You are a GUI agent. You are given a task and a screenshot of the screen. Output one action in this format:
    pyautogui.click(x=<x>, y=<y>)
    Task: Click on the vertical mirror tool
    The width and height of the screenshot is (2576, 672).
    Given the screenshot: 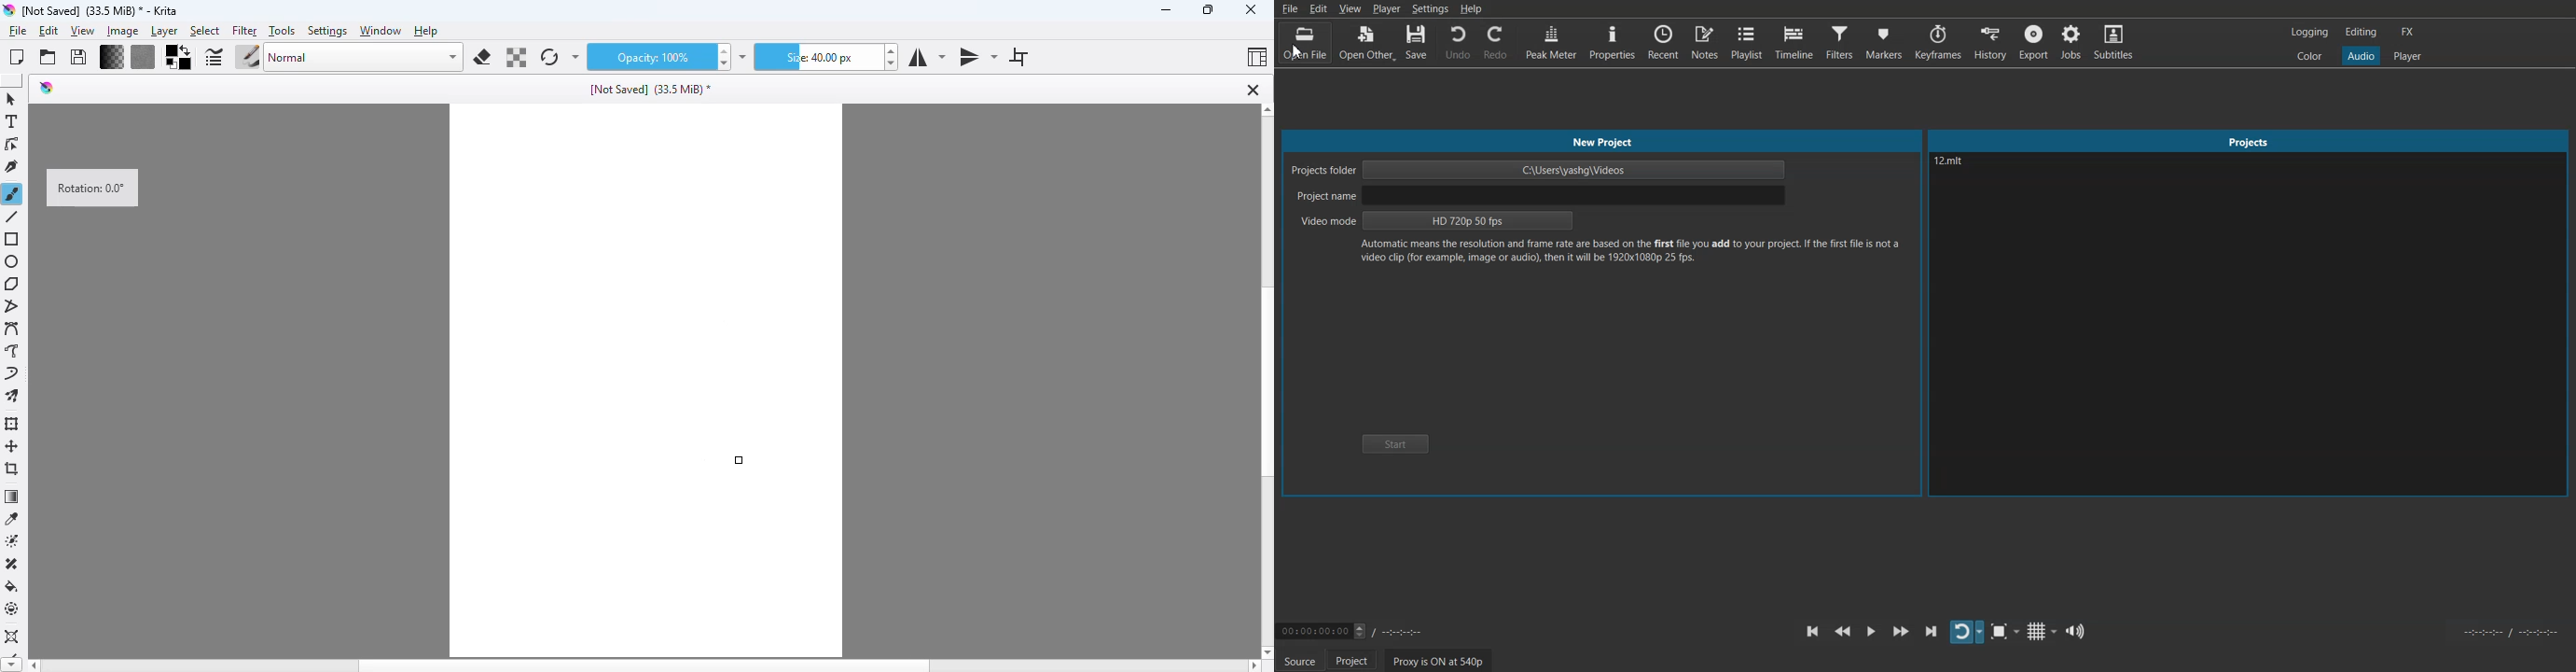 What is the action you would take?
    pyautogui.click(x=977, y=58)
    